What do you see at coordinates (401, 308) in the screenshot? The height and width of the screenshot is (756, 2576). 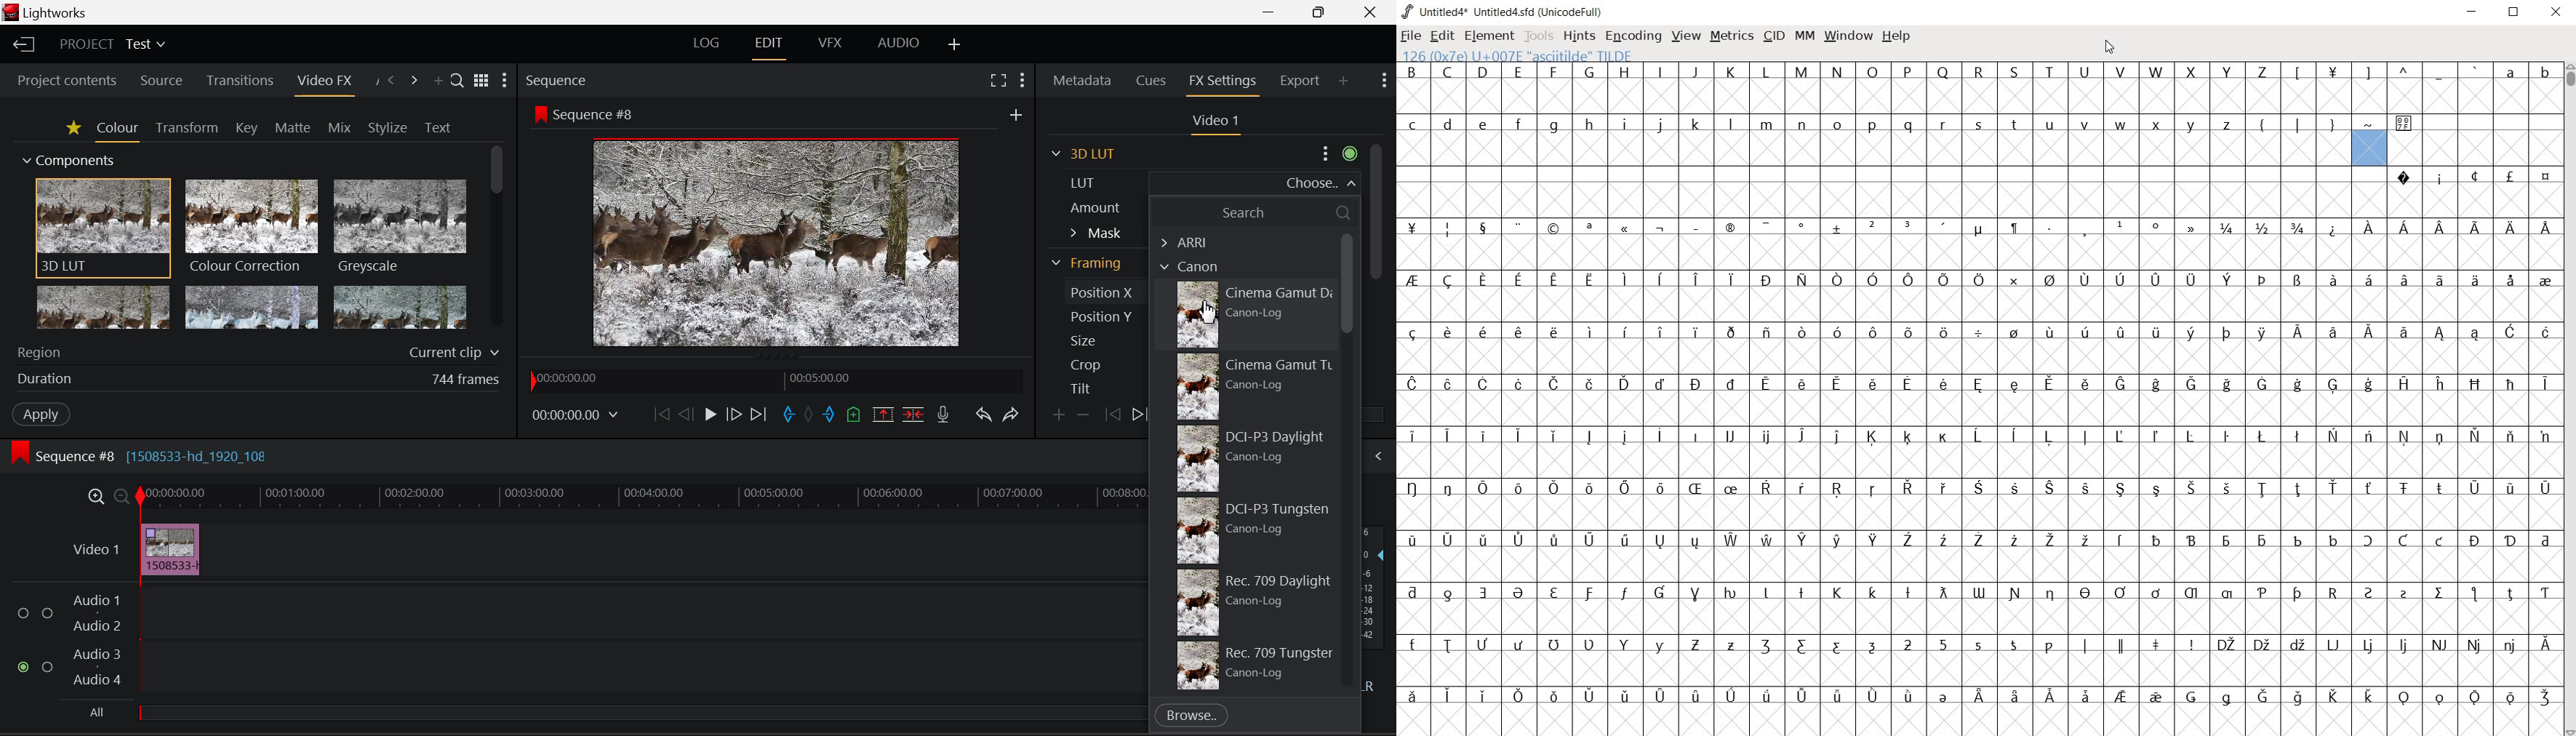 I see `Posterize` at bounding box center [401, 308].